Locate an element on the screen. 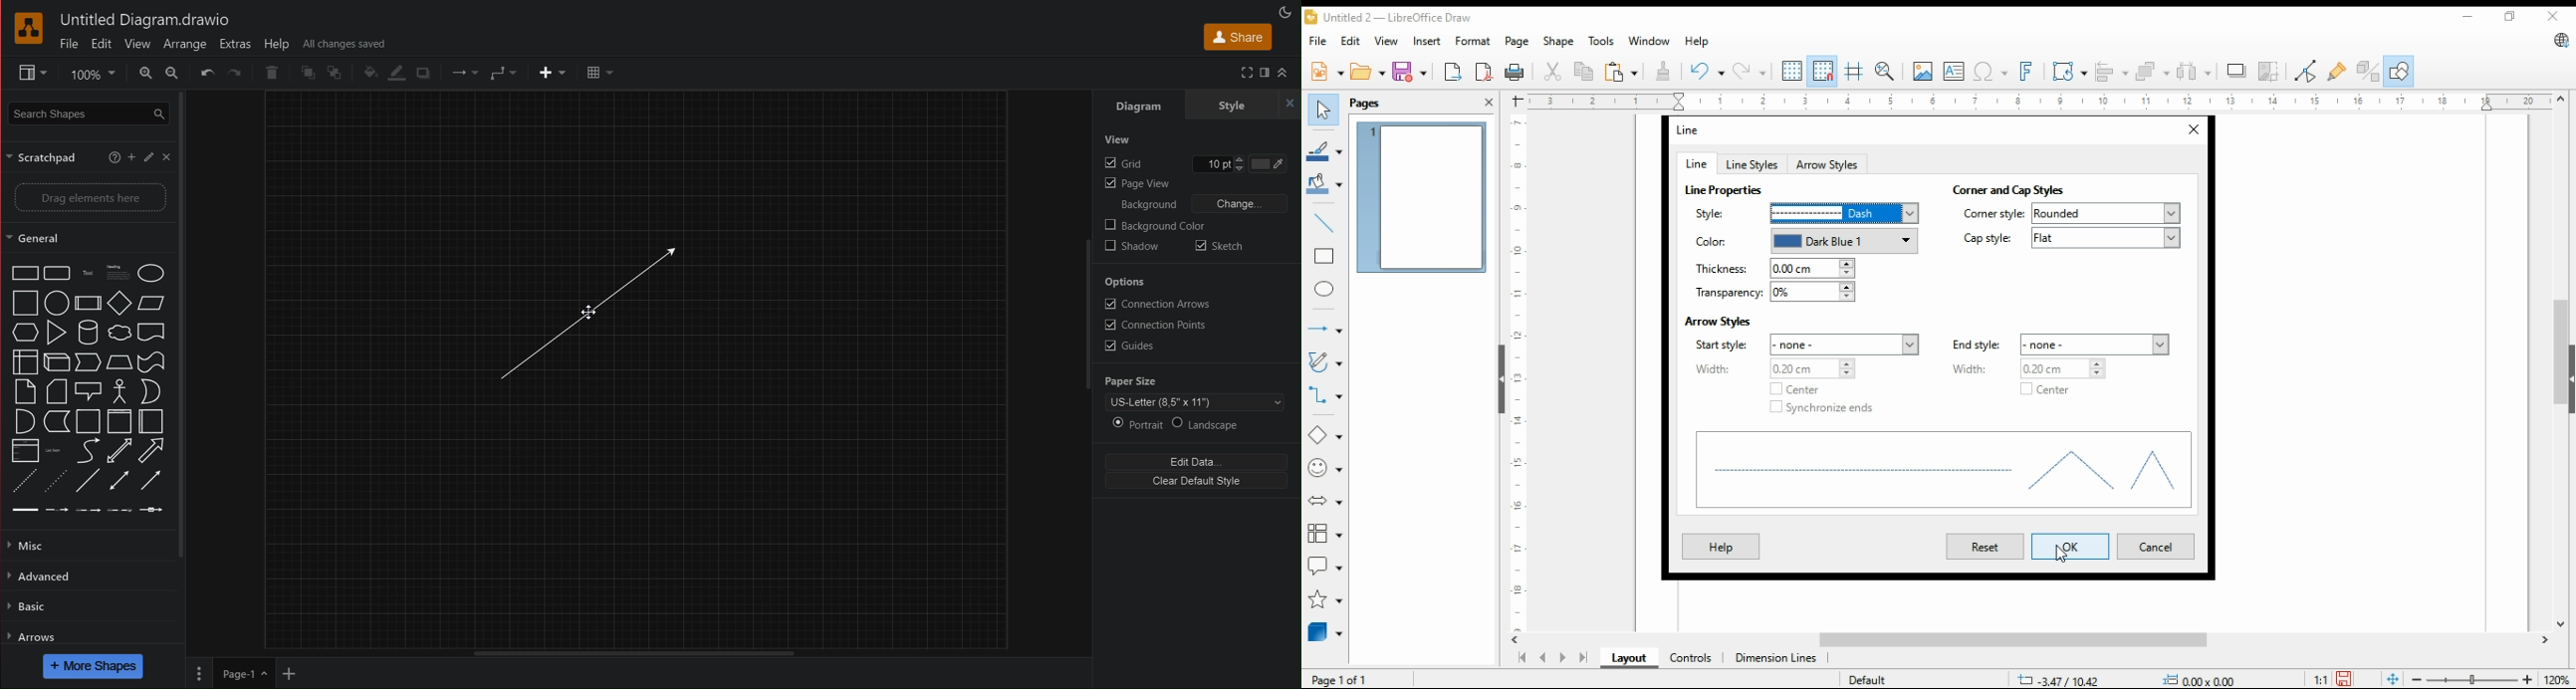 The width and height of the screenshot is (2576, 700). Redo is located at coordinates (235, 74).